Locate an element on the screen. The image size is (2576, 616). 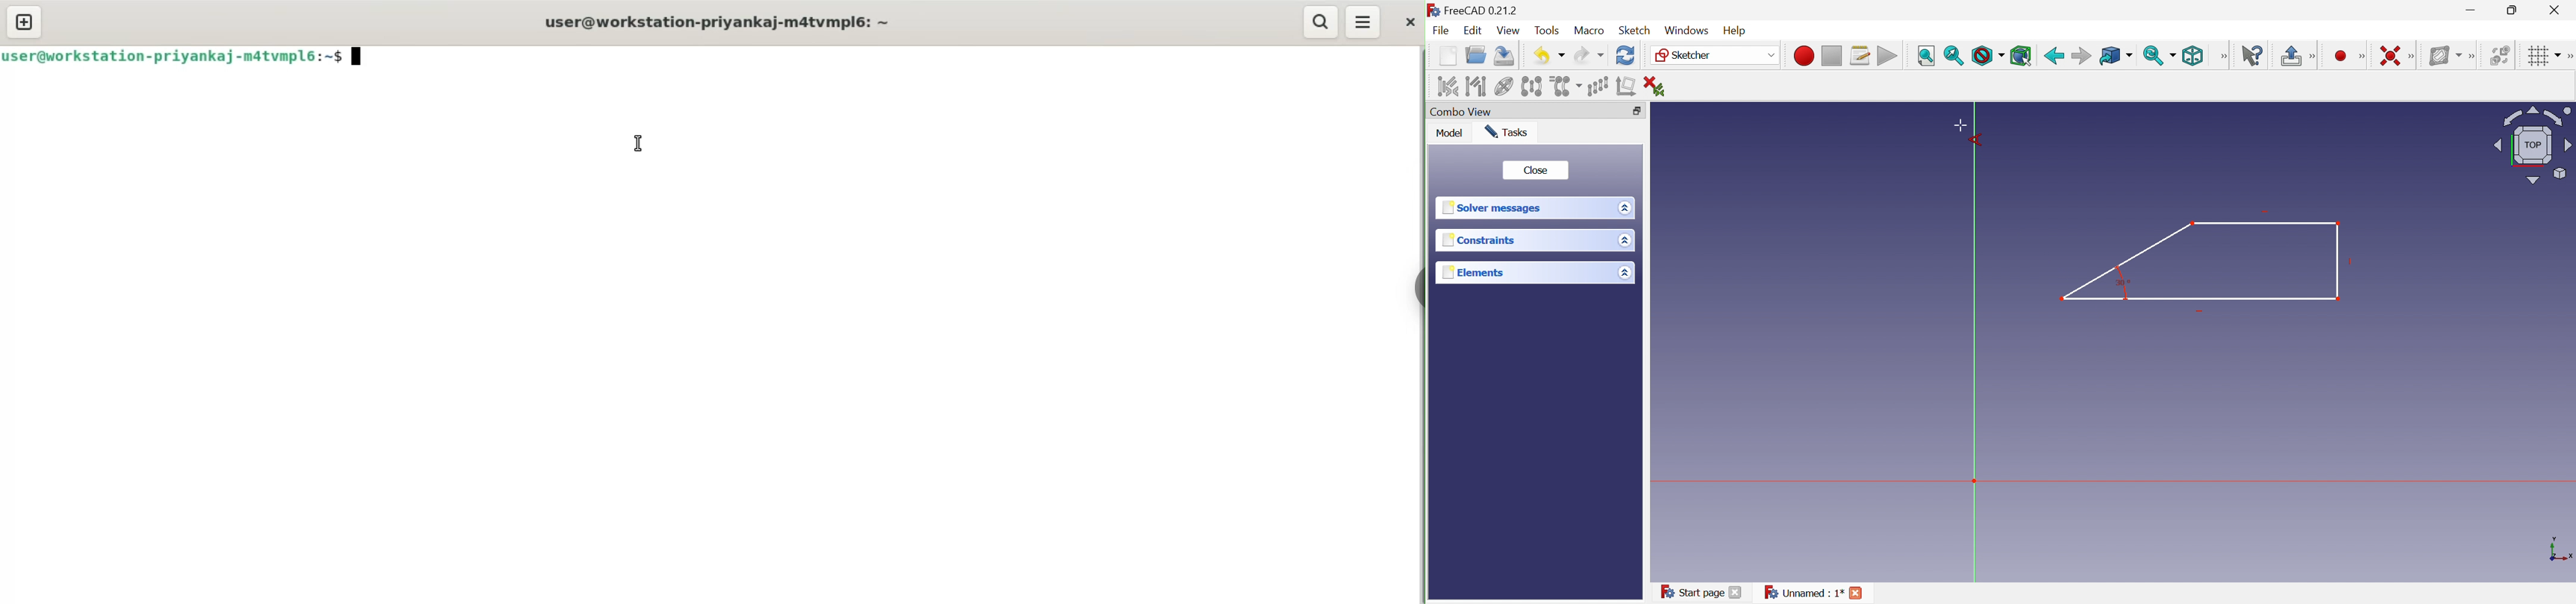
Rectangular array is located at coordinates (1600, 87).